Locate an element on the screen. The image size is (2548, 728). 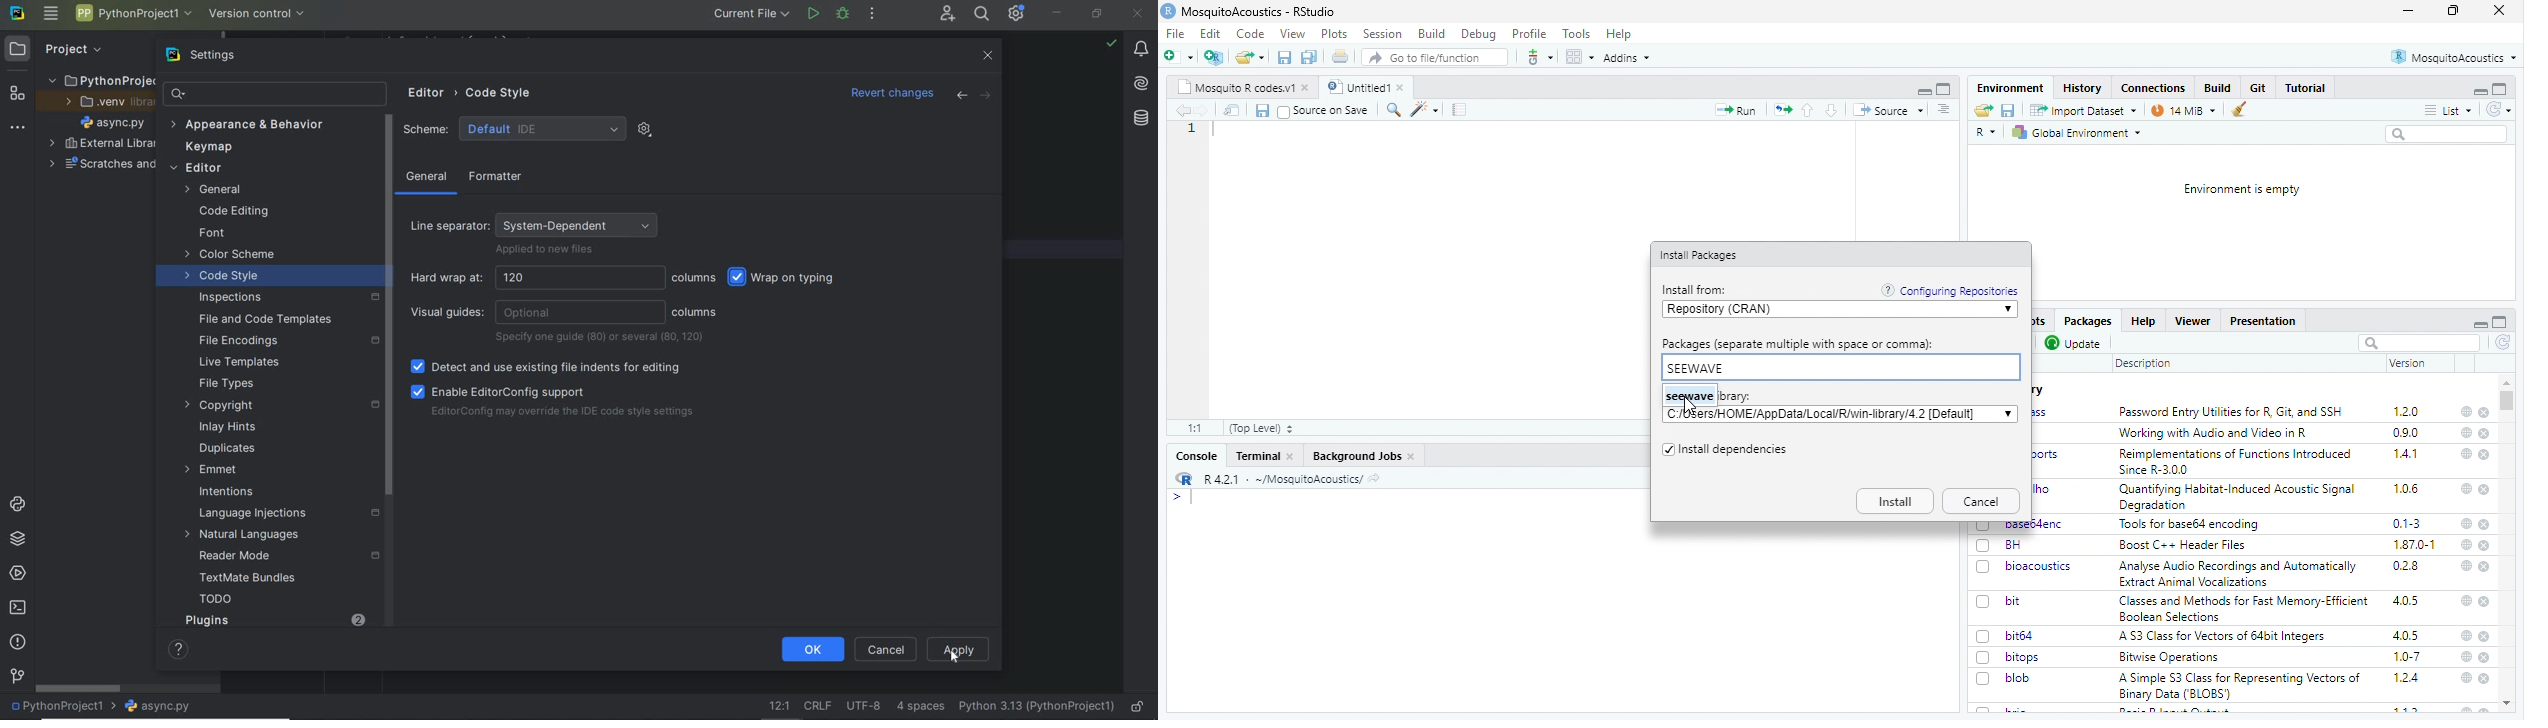
logo is located at coordinates (1168, 11).